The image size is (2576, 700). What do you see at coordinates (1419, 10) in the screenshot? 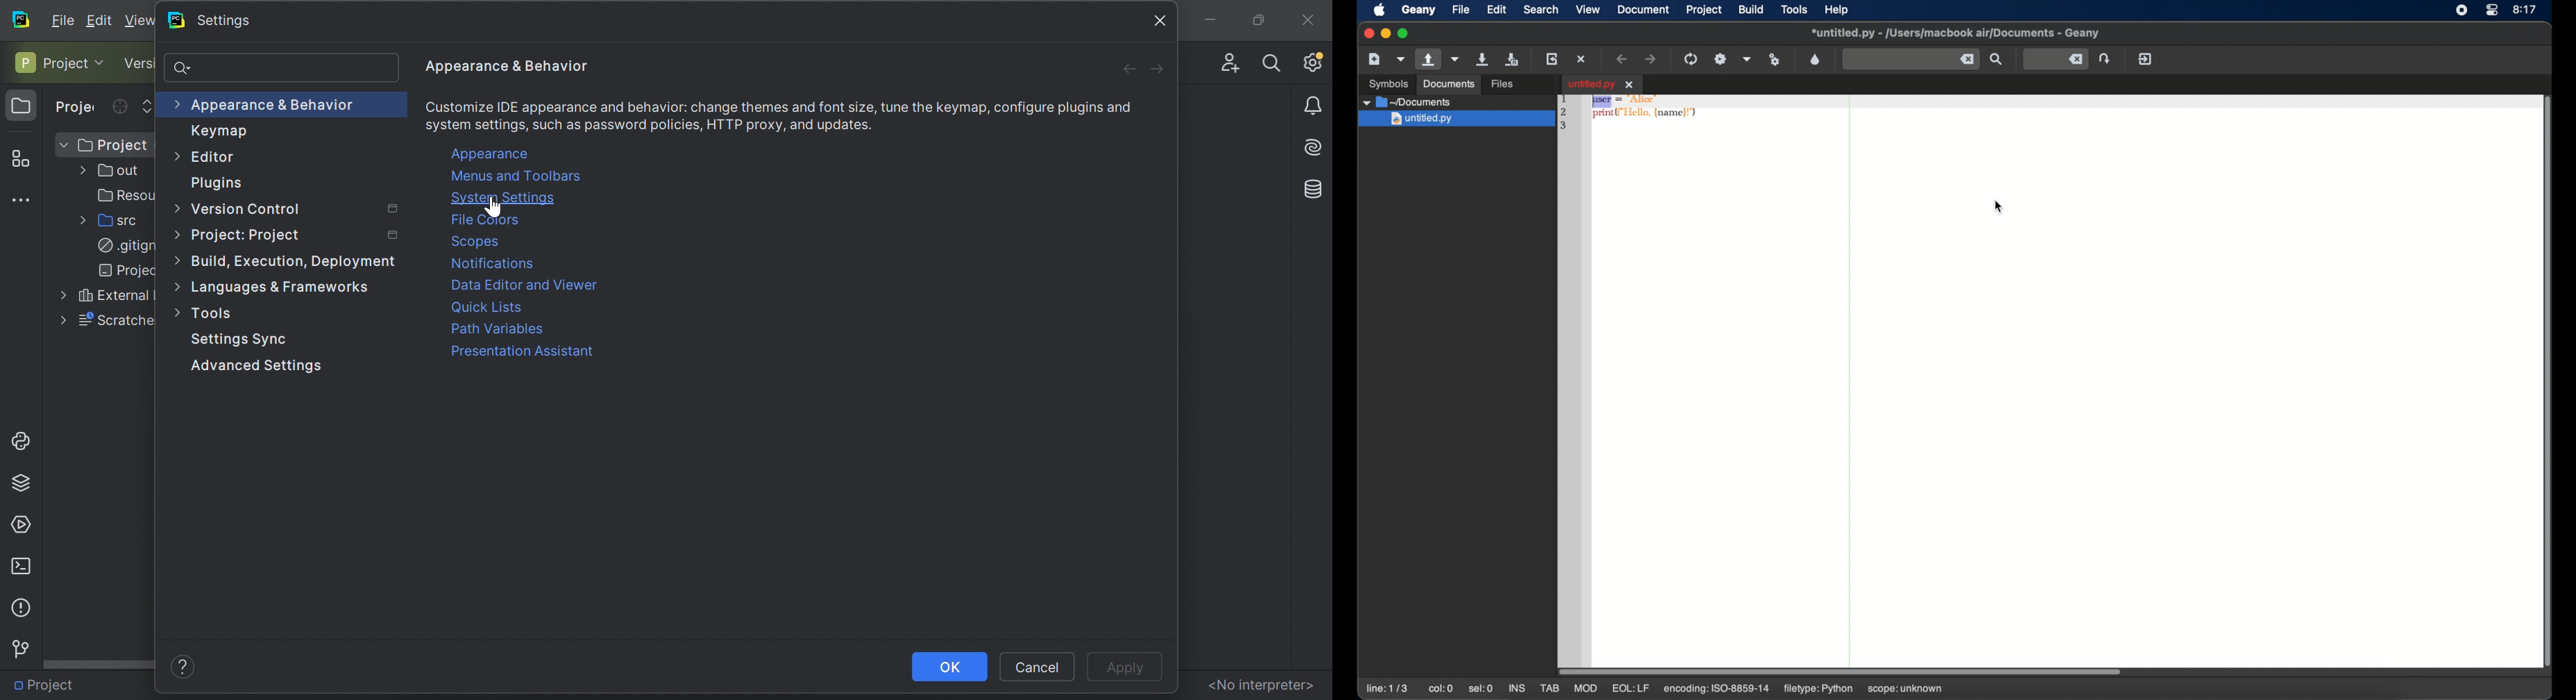
I see `geany` at bounding box center [1419, 10].